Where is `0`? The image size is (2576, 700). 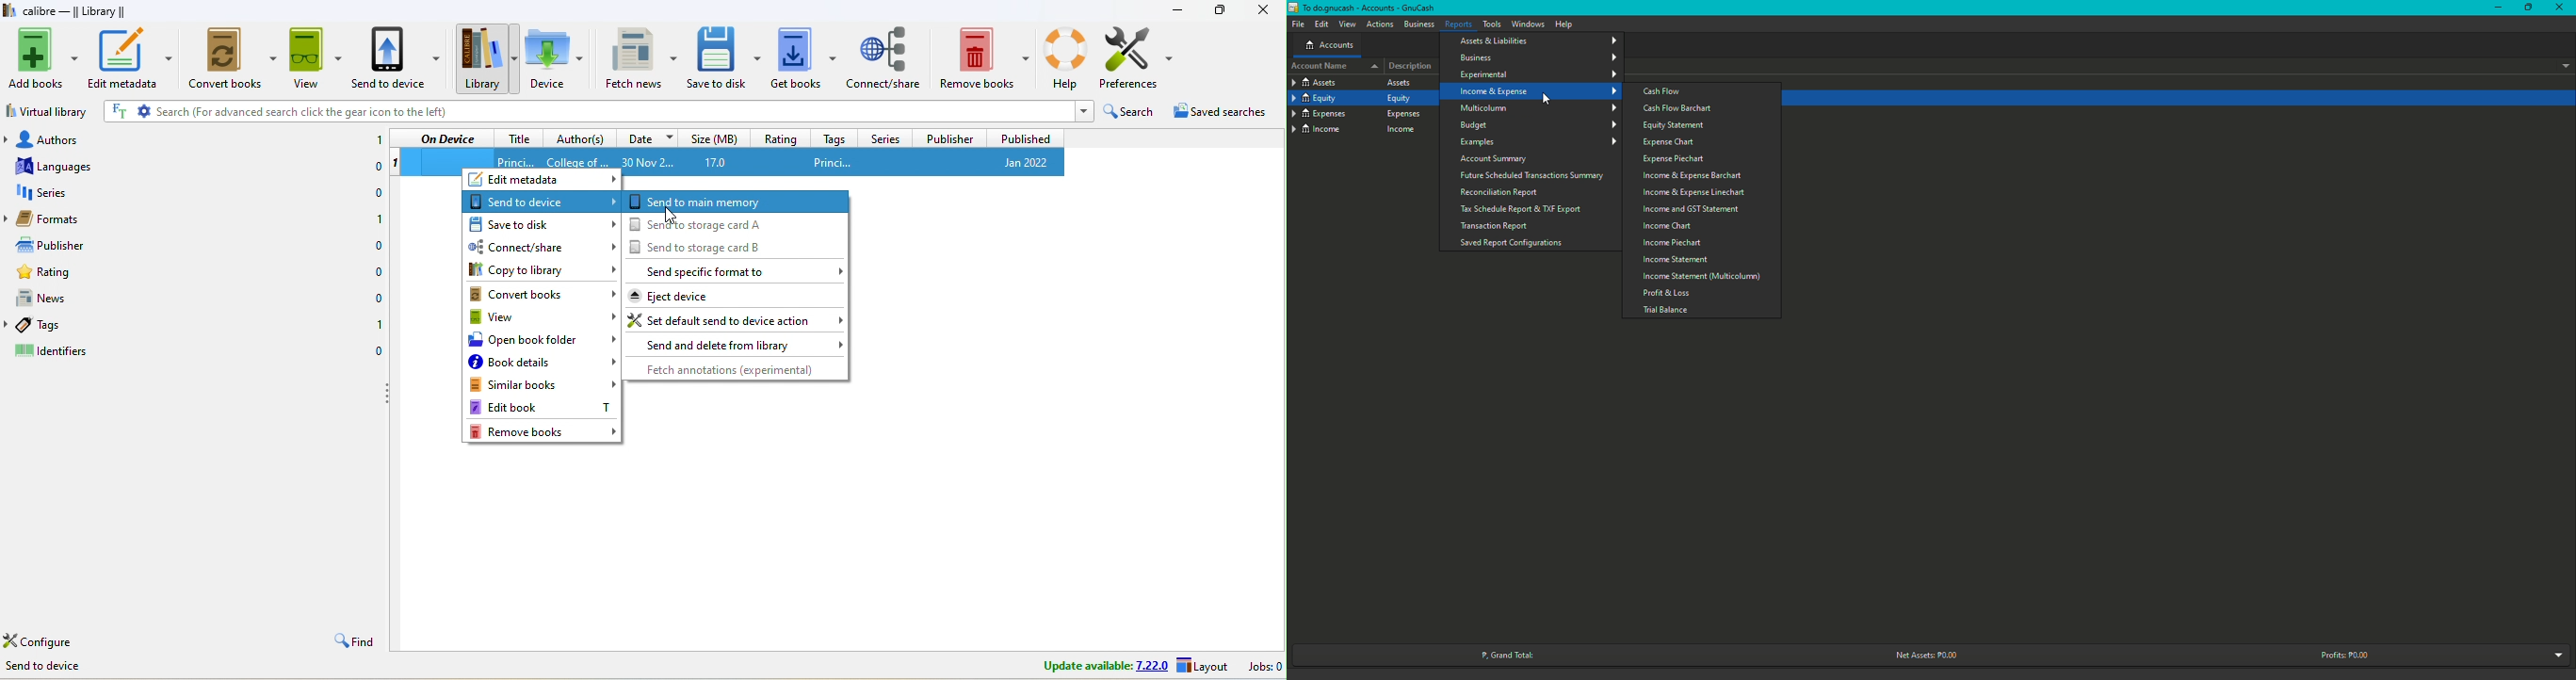 0 is located at coordinates (376, 299).